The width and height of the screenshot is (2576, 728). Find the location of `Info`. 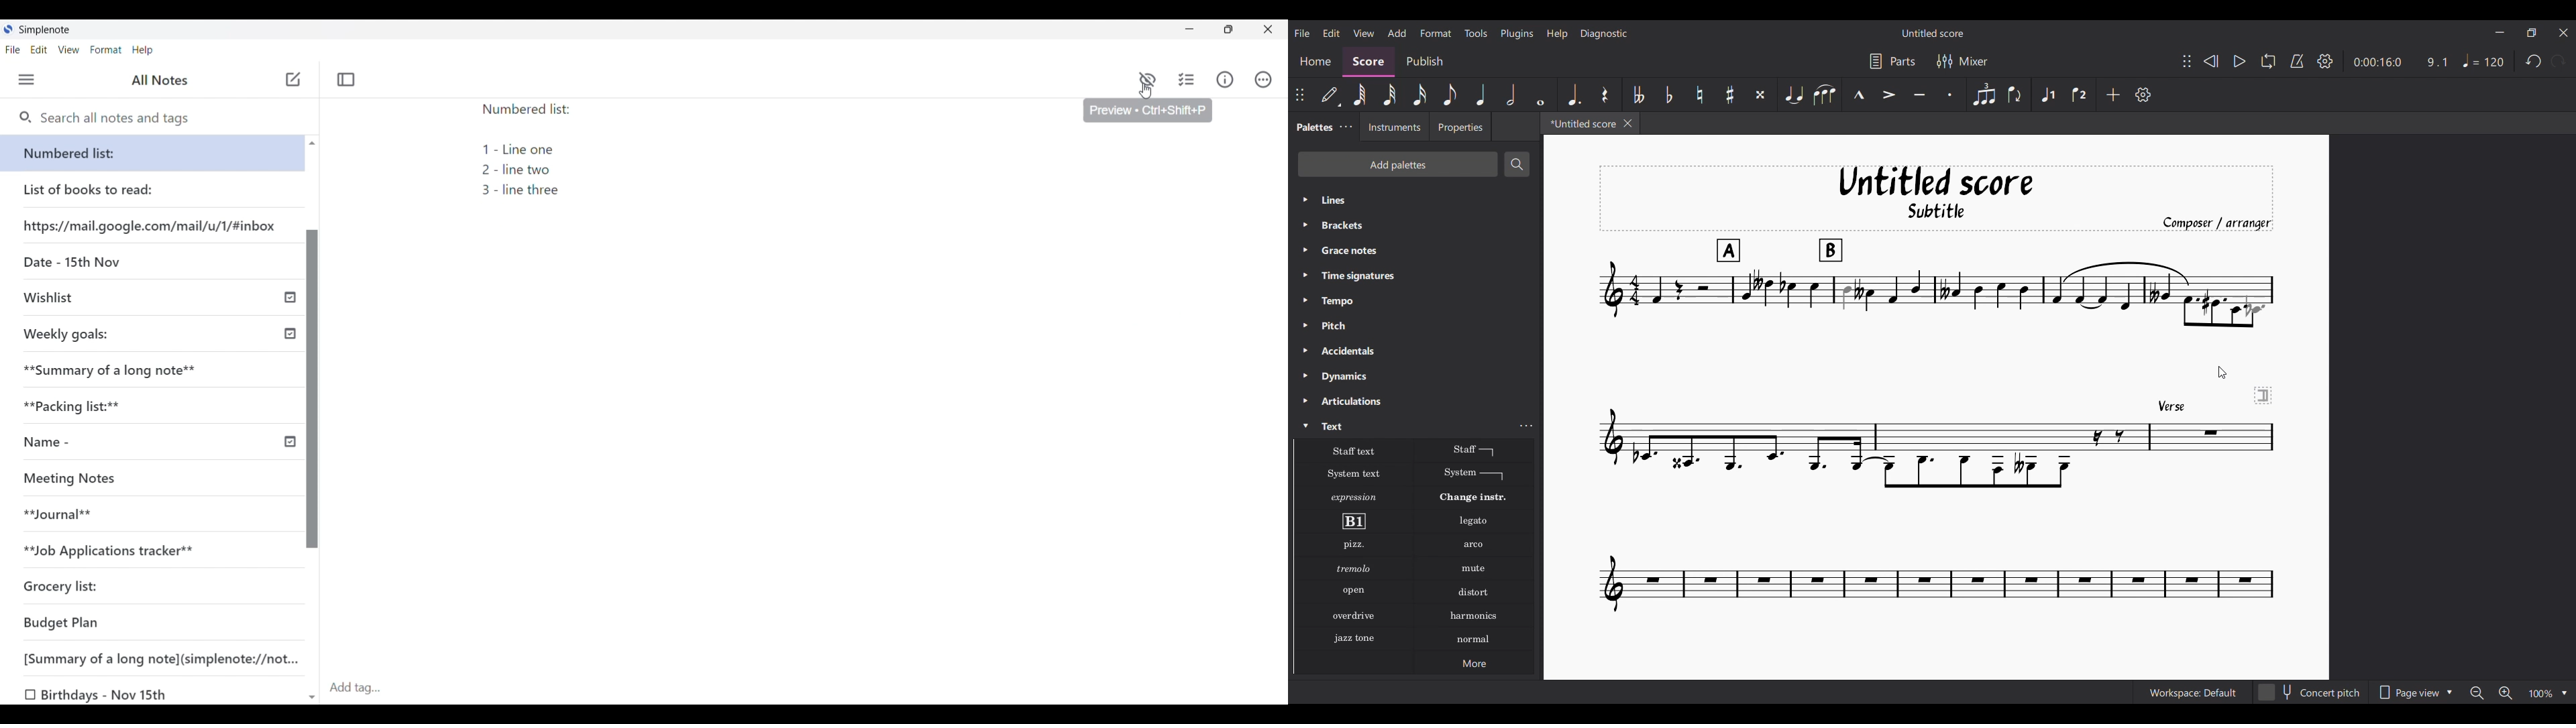

Info is located at coordinates (1225, 80).